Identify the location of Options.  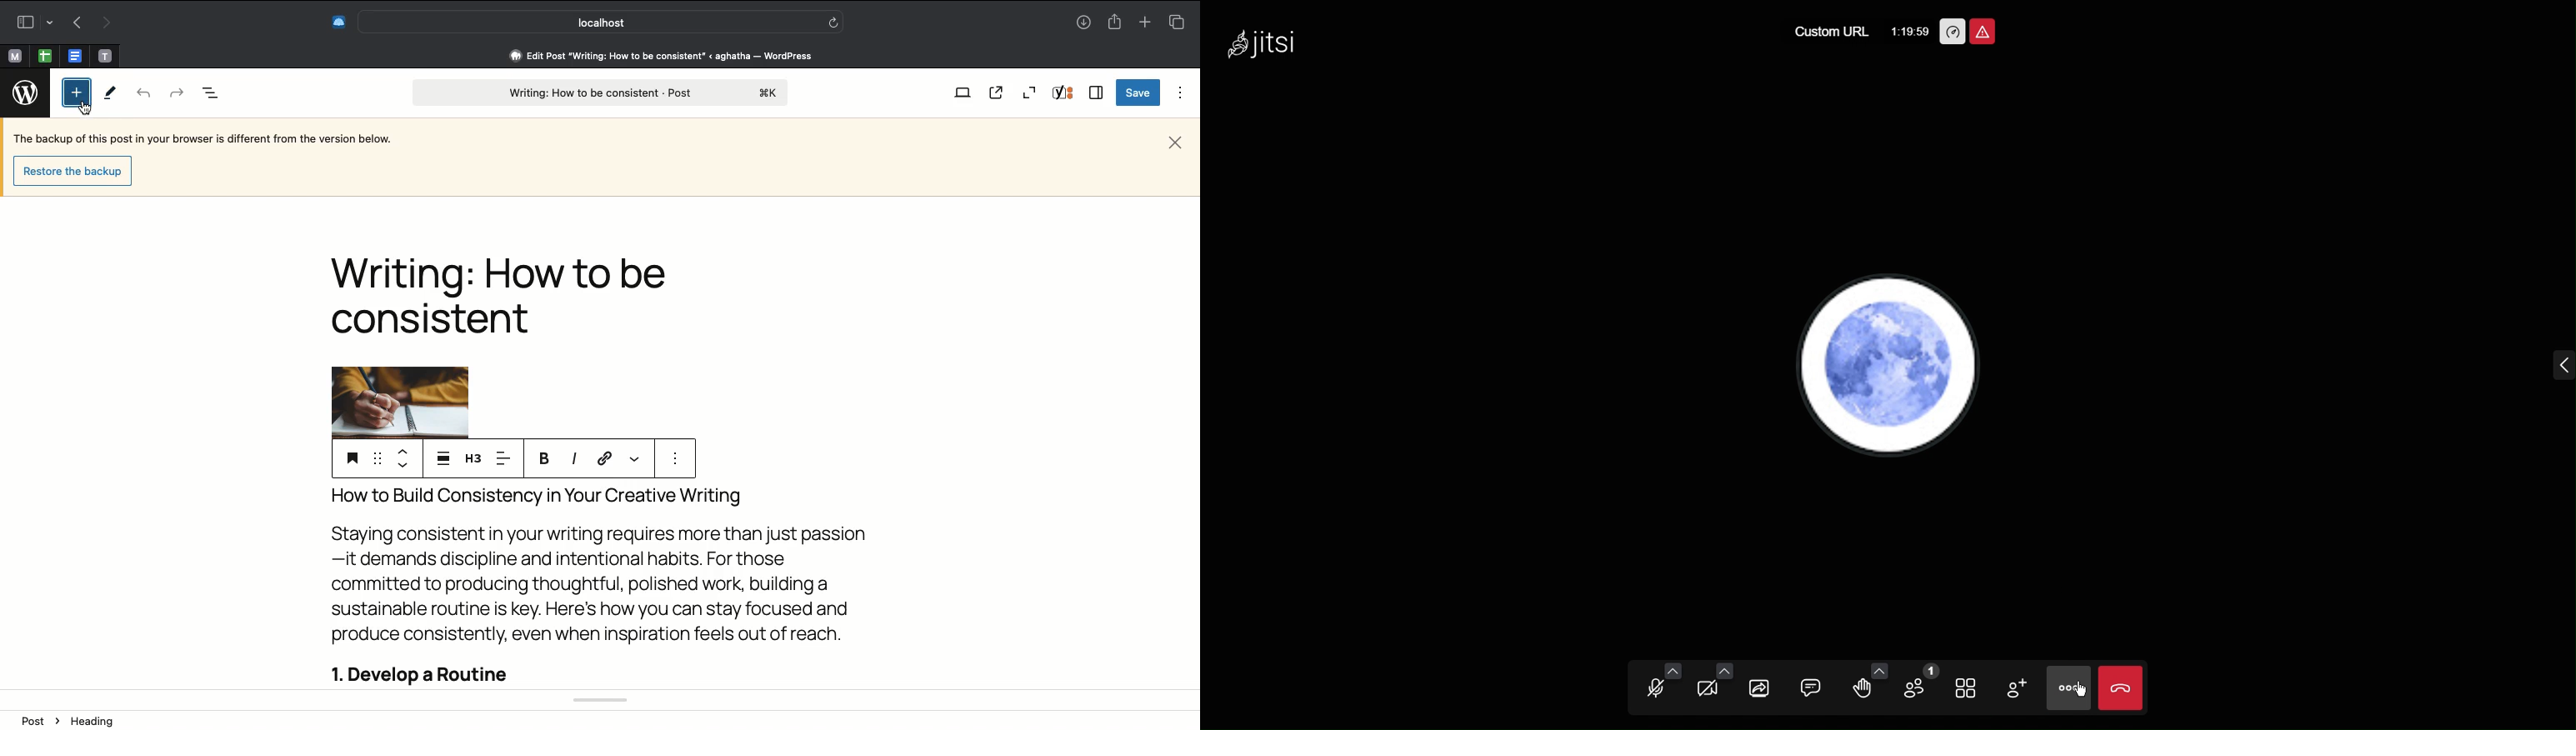
(1182, 93).